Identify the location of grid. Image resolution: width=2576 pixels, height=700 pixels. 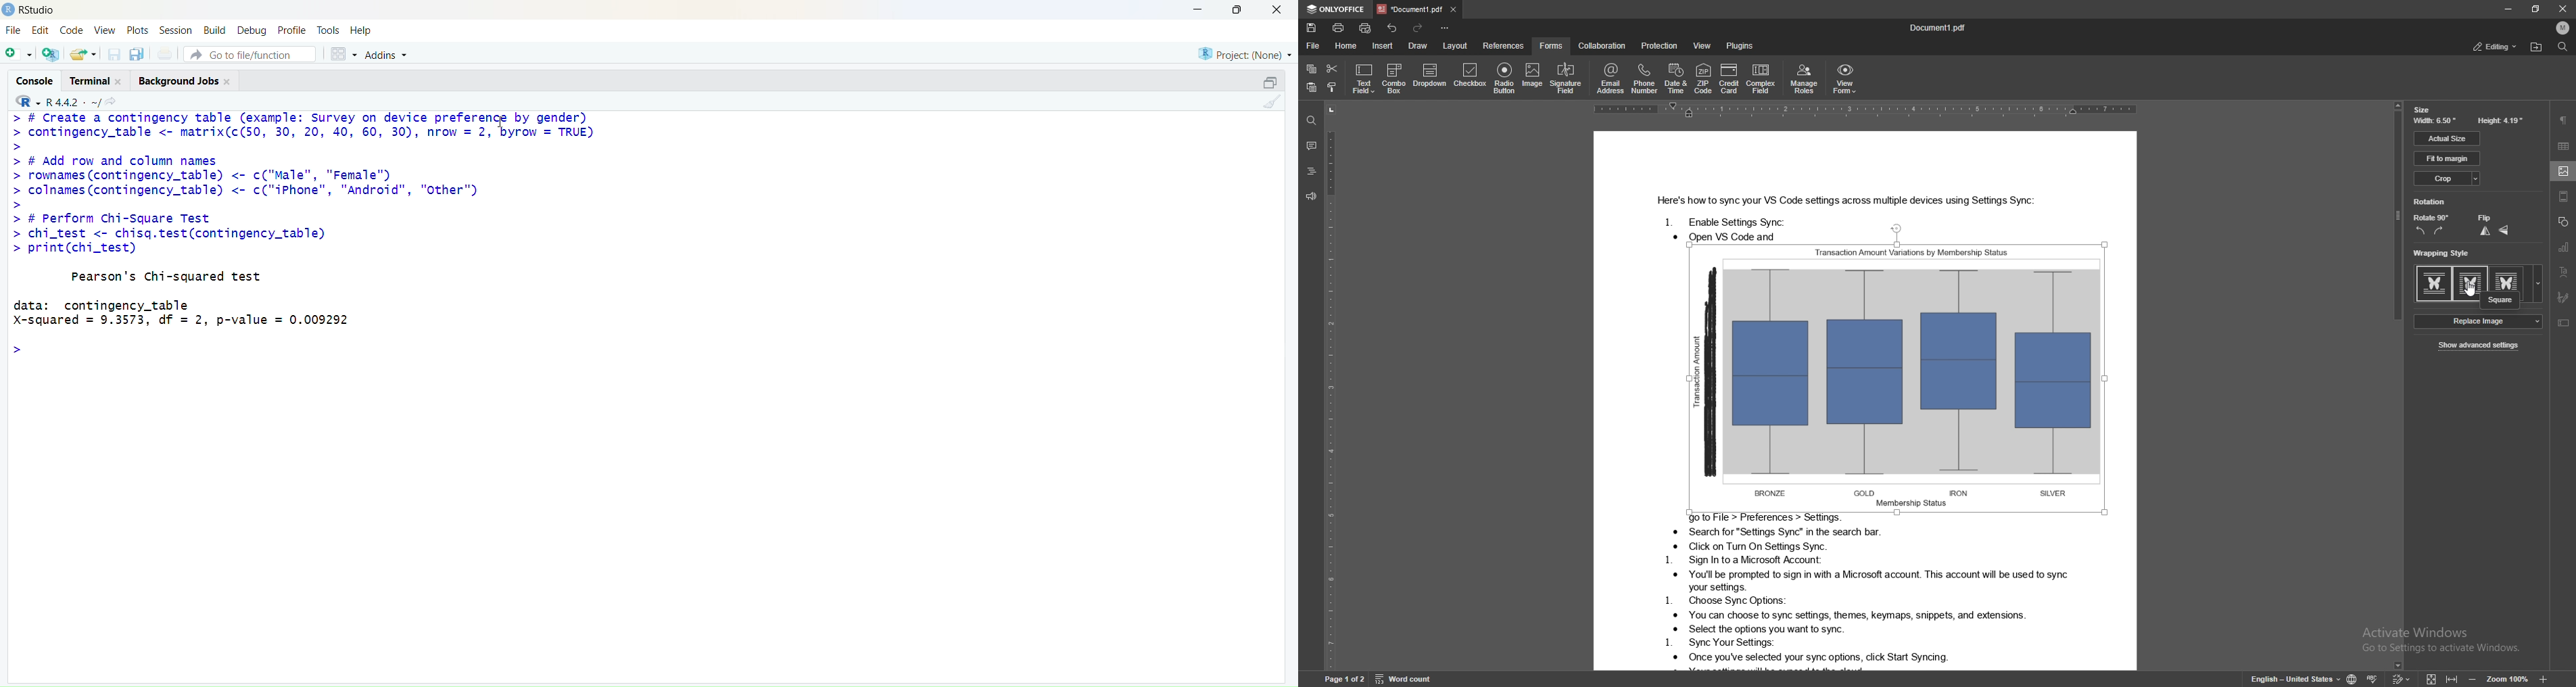
(345, 55).